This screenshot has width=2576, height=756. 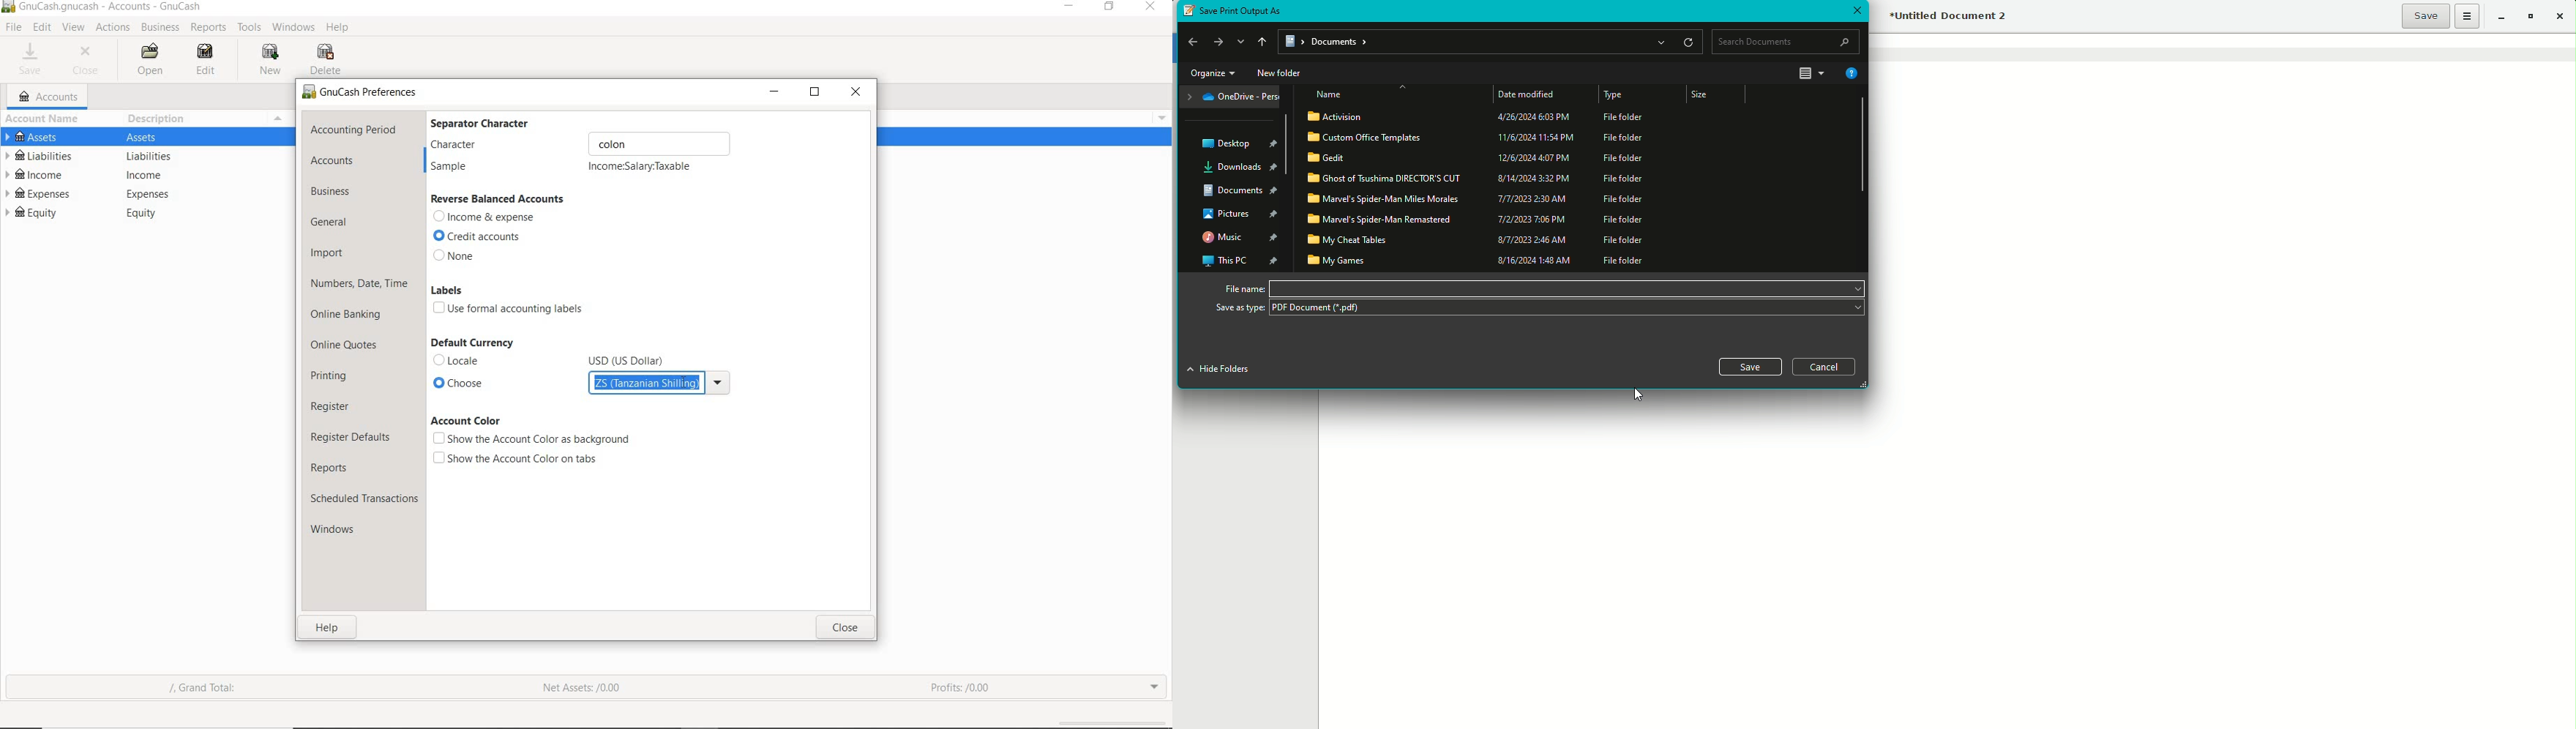 What do you see at coordinates (1260, 42) in the screenshot?
I see `Move up` at bounding box center [1260, 42].